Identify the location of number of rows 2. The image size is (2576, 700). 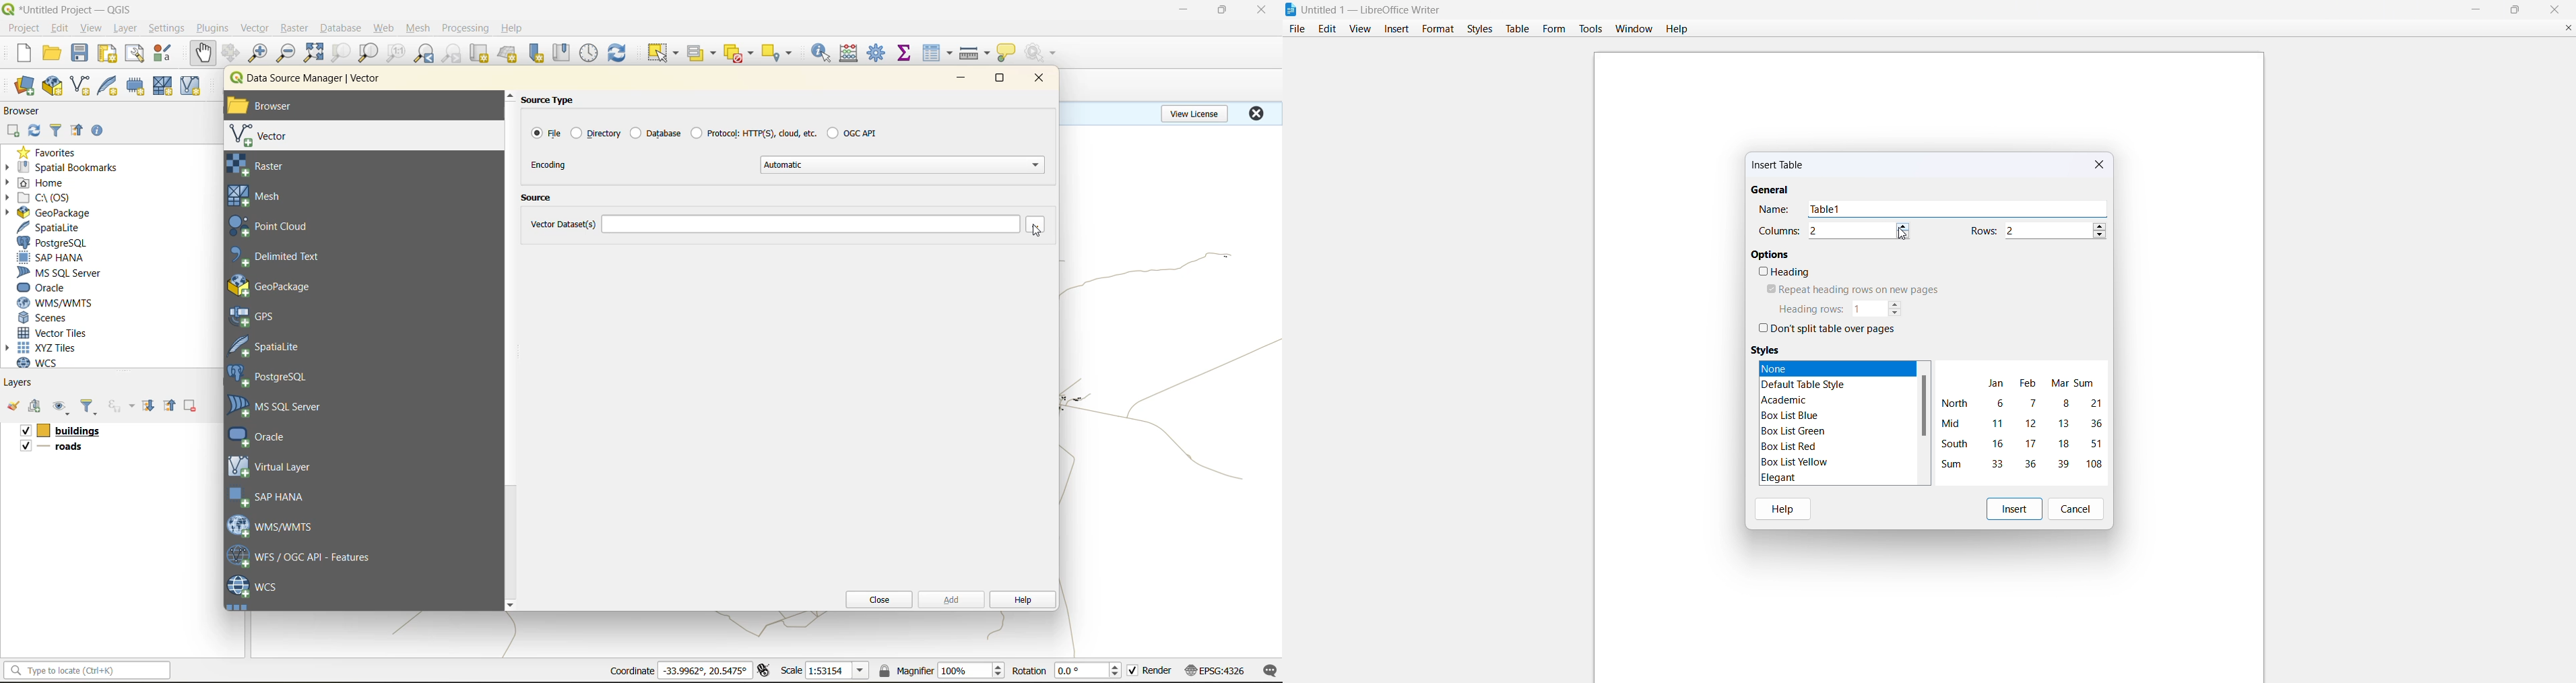
(2047, 230).